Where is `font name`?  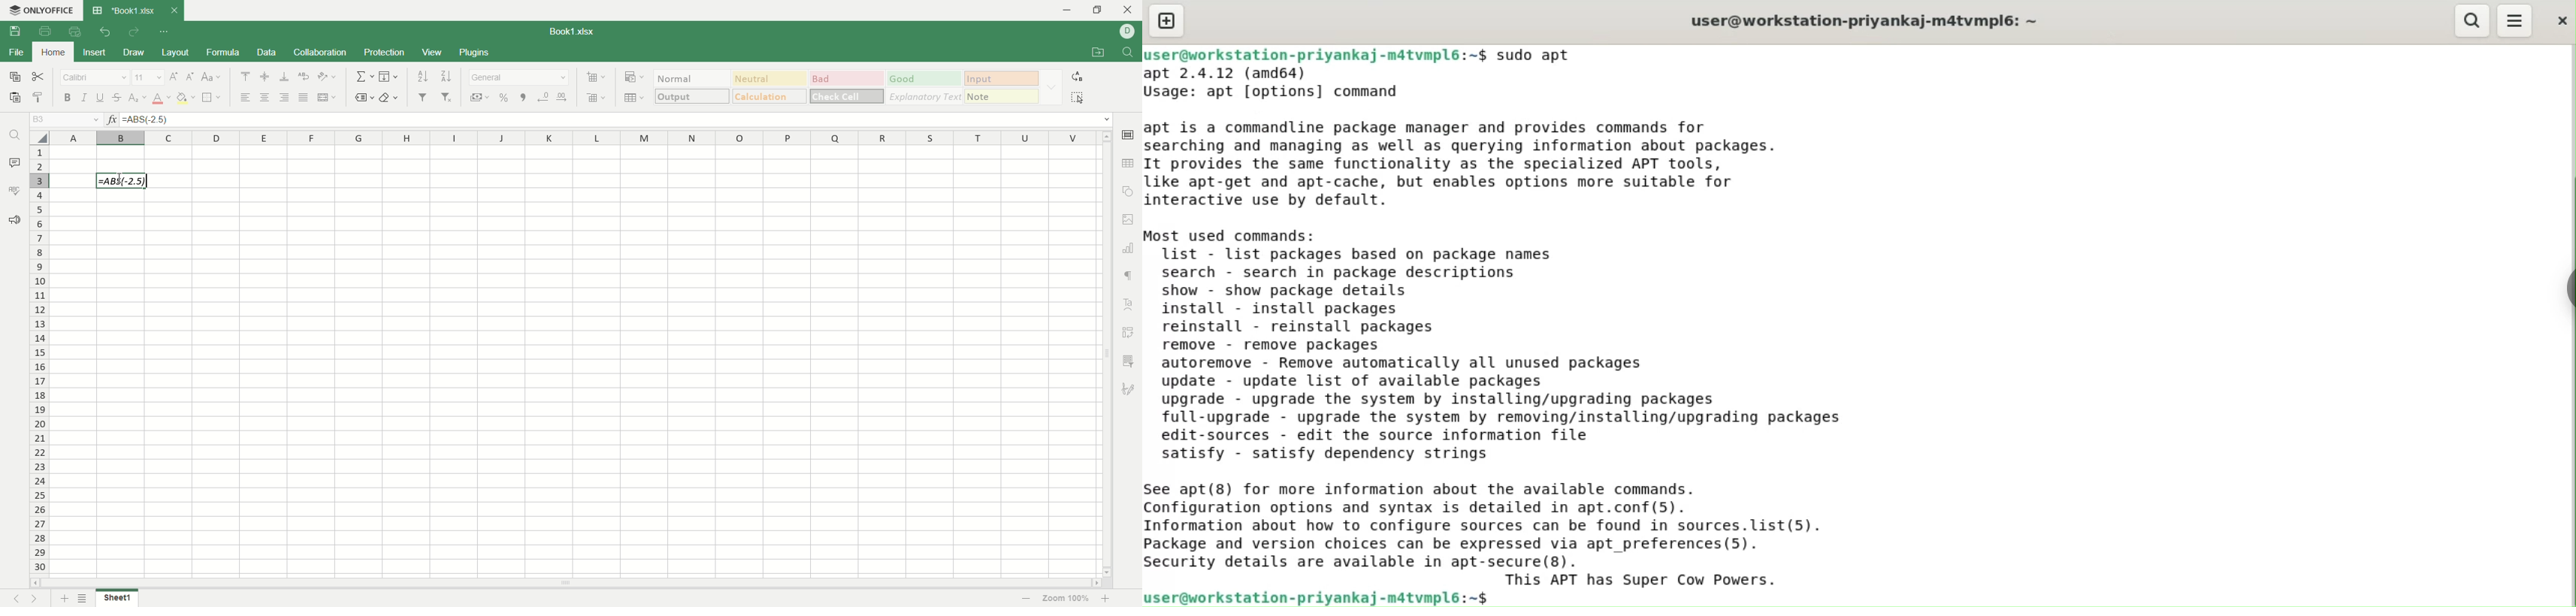
font name is located at coordinates (97, 76).